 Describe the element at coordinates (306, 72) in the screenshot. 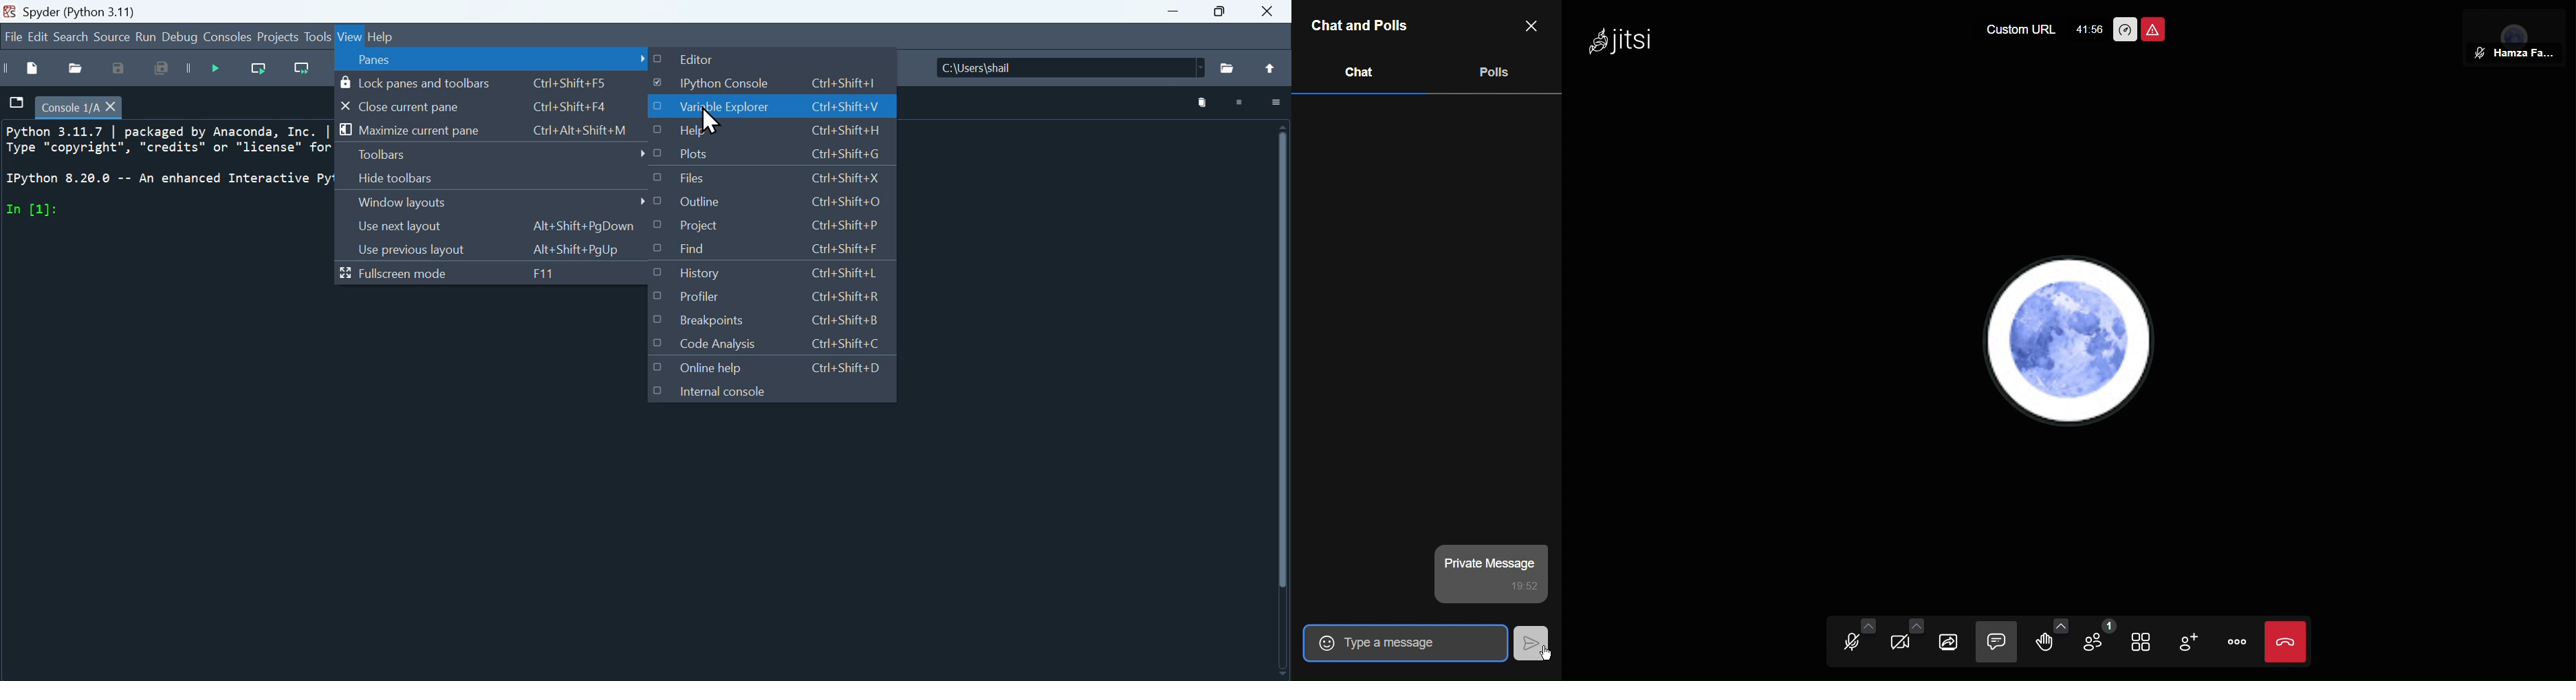

I see `Run current line and go to the next one` at that location.